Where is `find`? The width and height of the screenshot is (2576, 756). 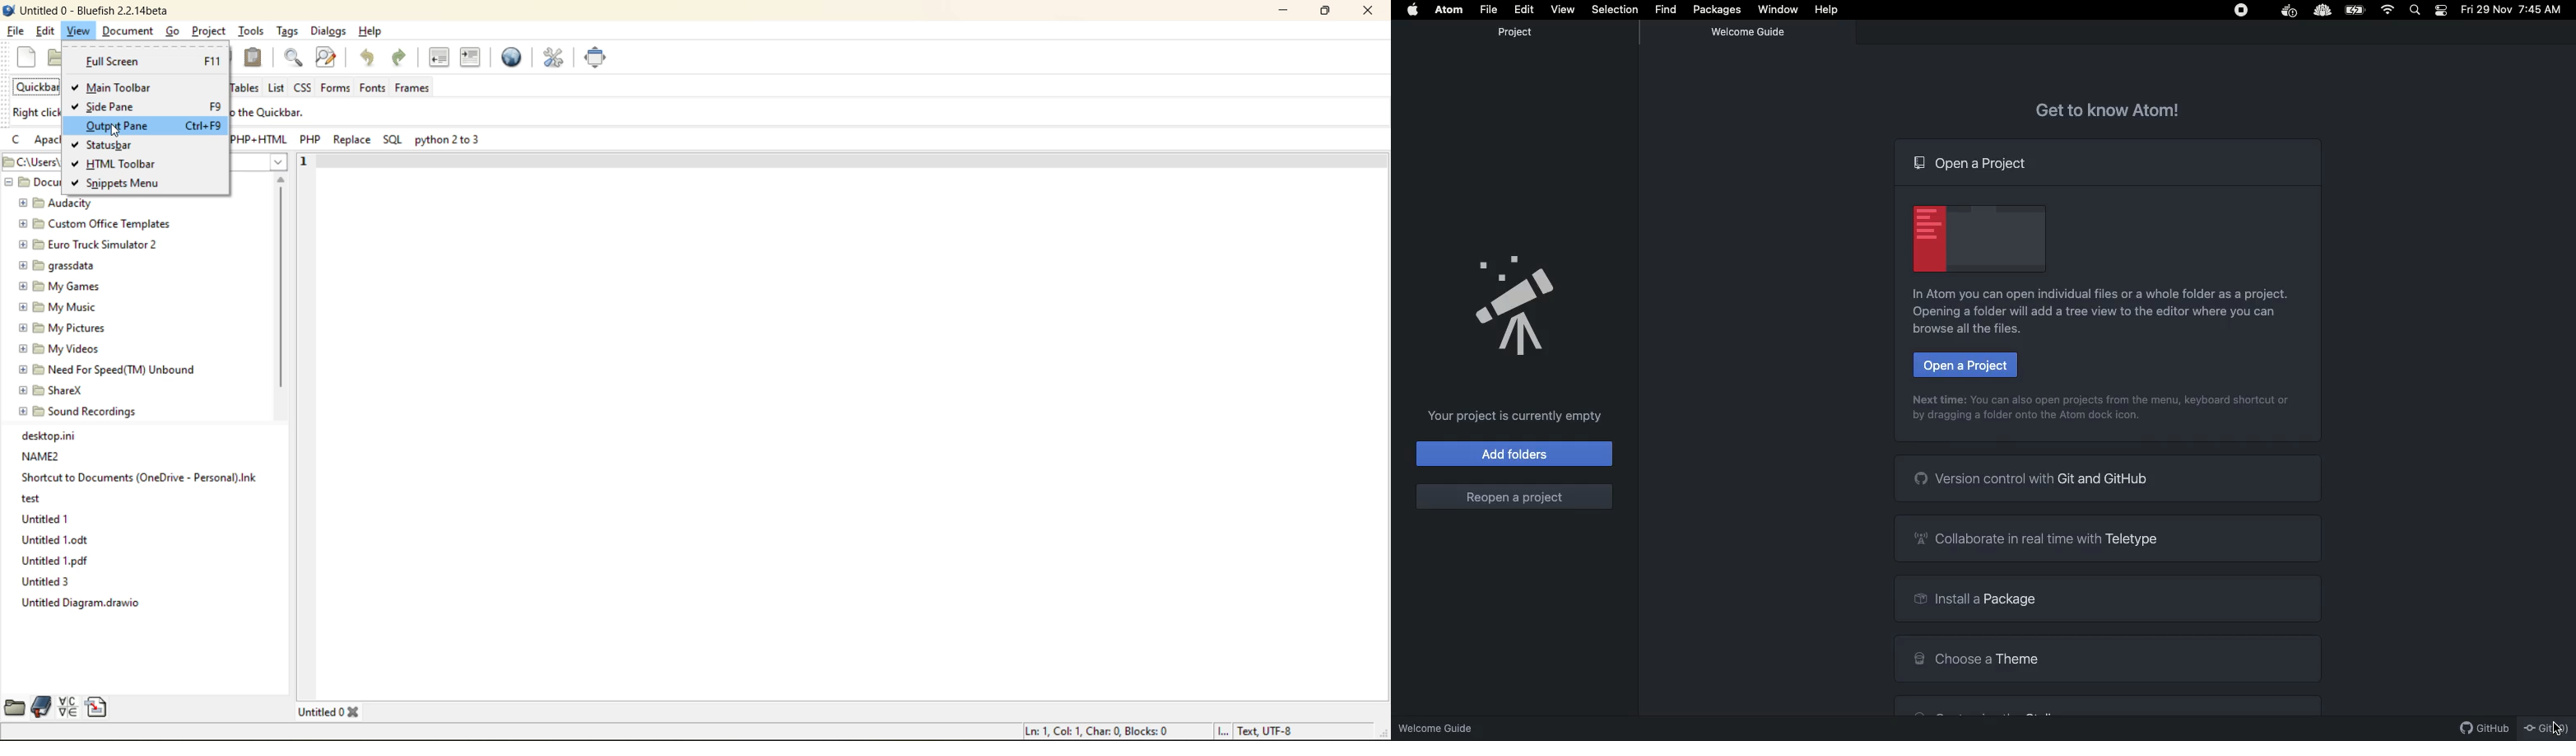
find is located at coordinates (296, 59).